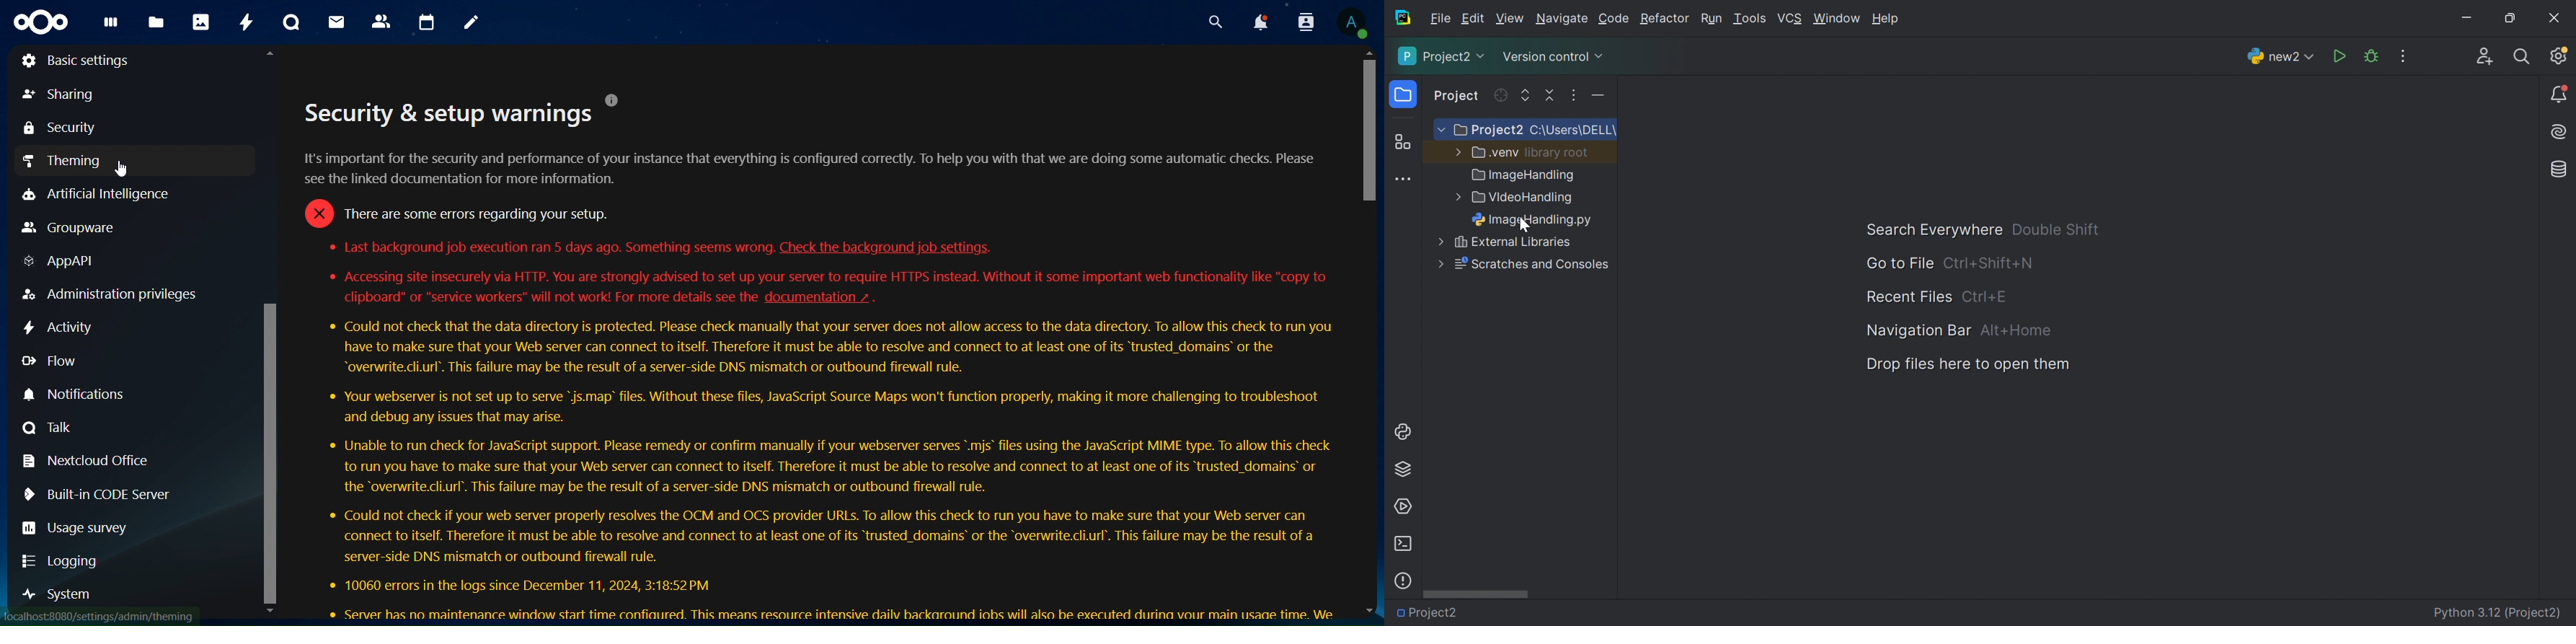 This screenshot has width=2576, height=644. What do you see at coordinates (77, 529) in the screenshot?
I see `usage survey` at bounding box center [77, 529].